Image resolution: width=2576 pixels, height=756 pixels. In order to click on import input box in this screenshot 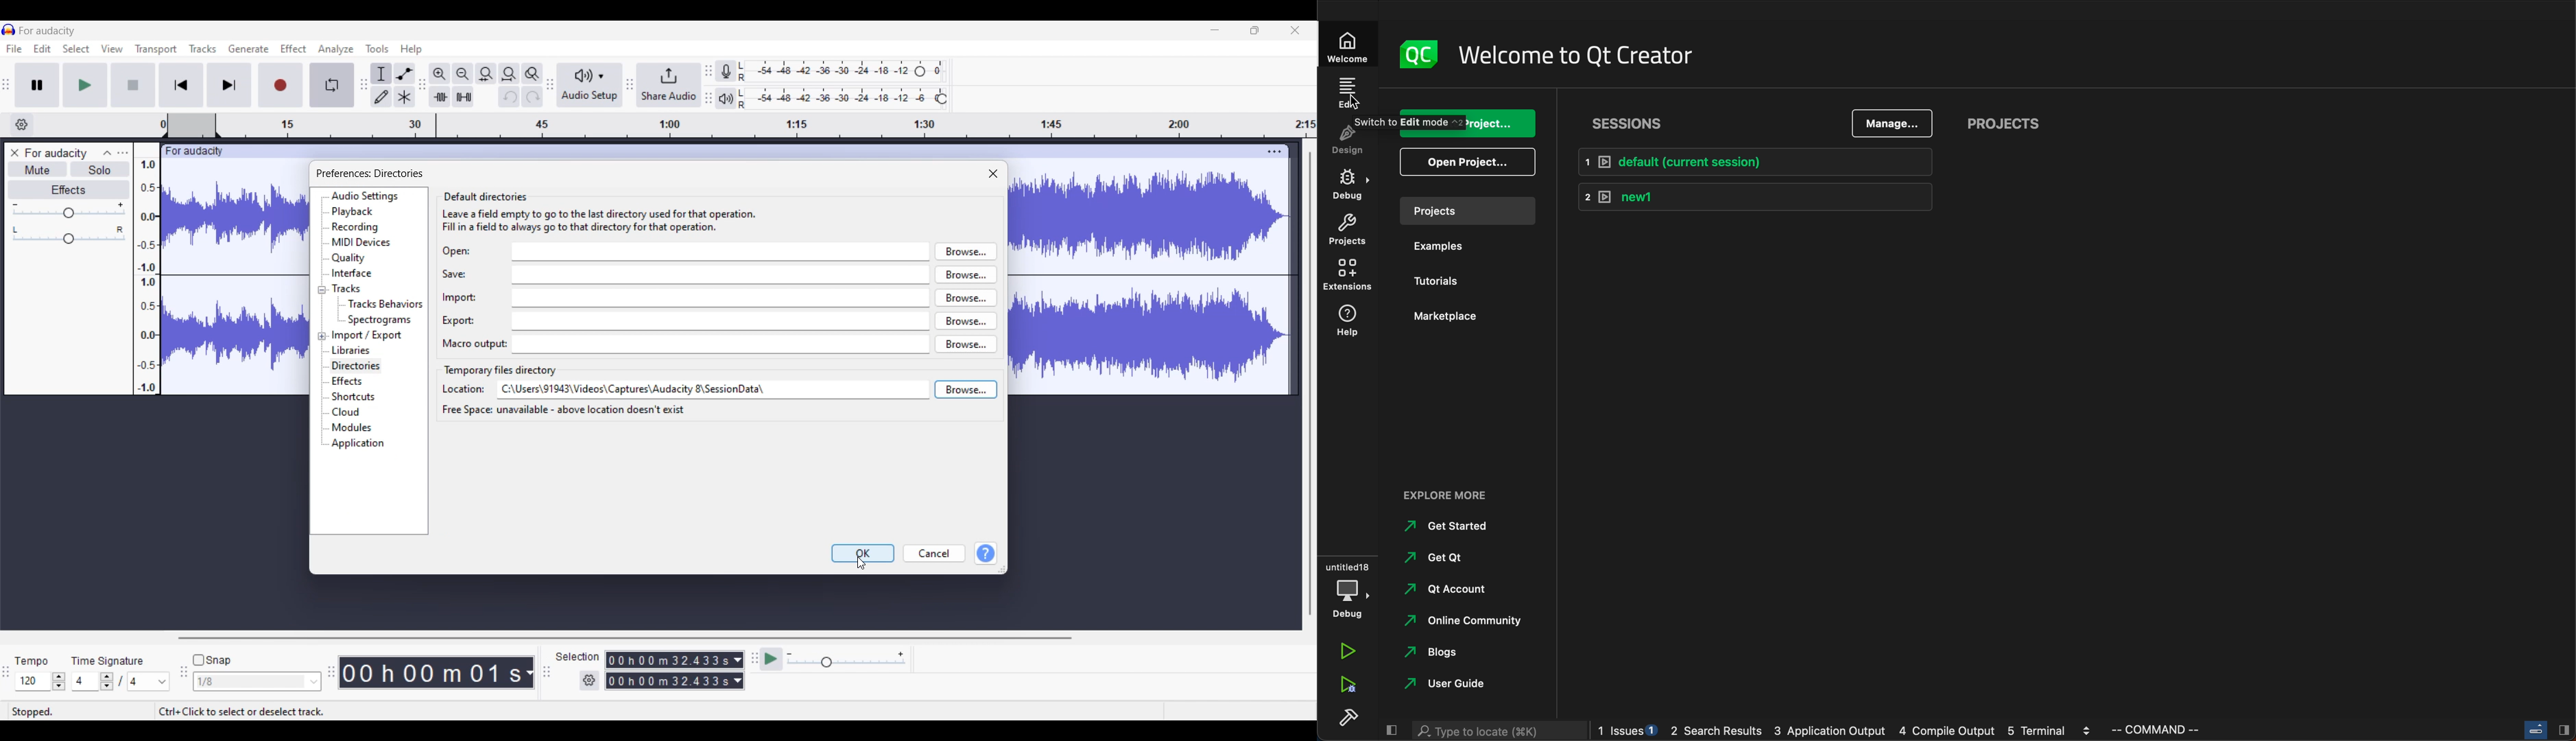, I will do `click(720, 298)`.